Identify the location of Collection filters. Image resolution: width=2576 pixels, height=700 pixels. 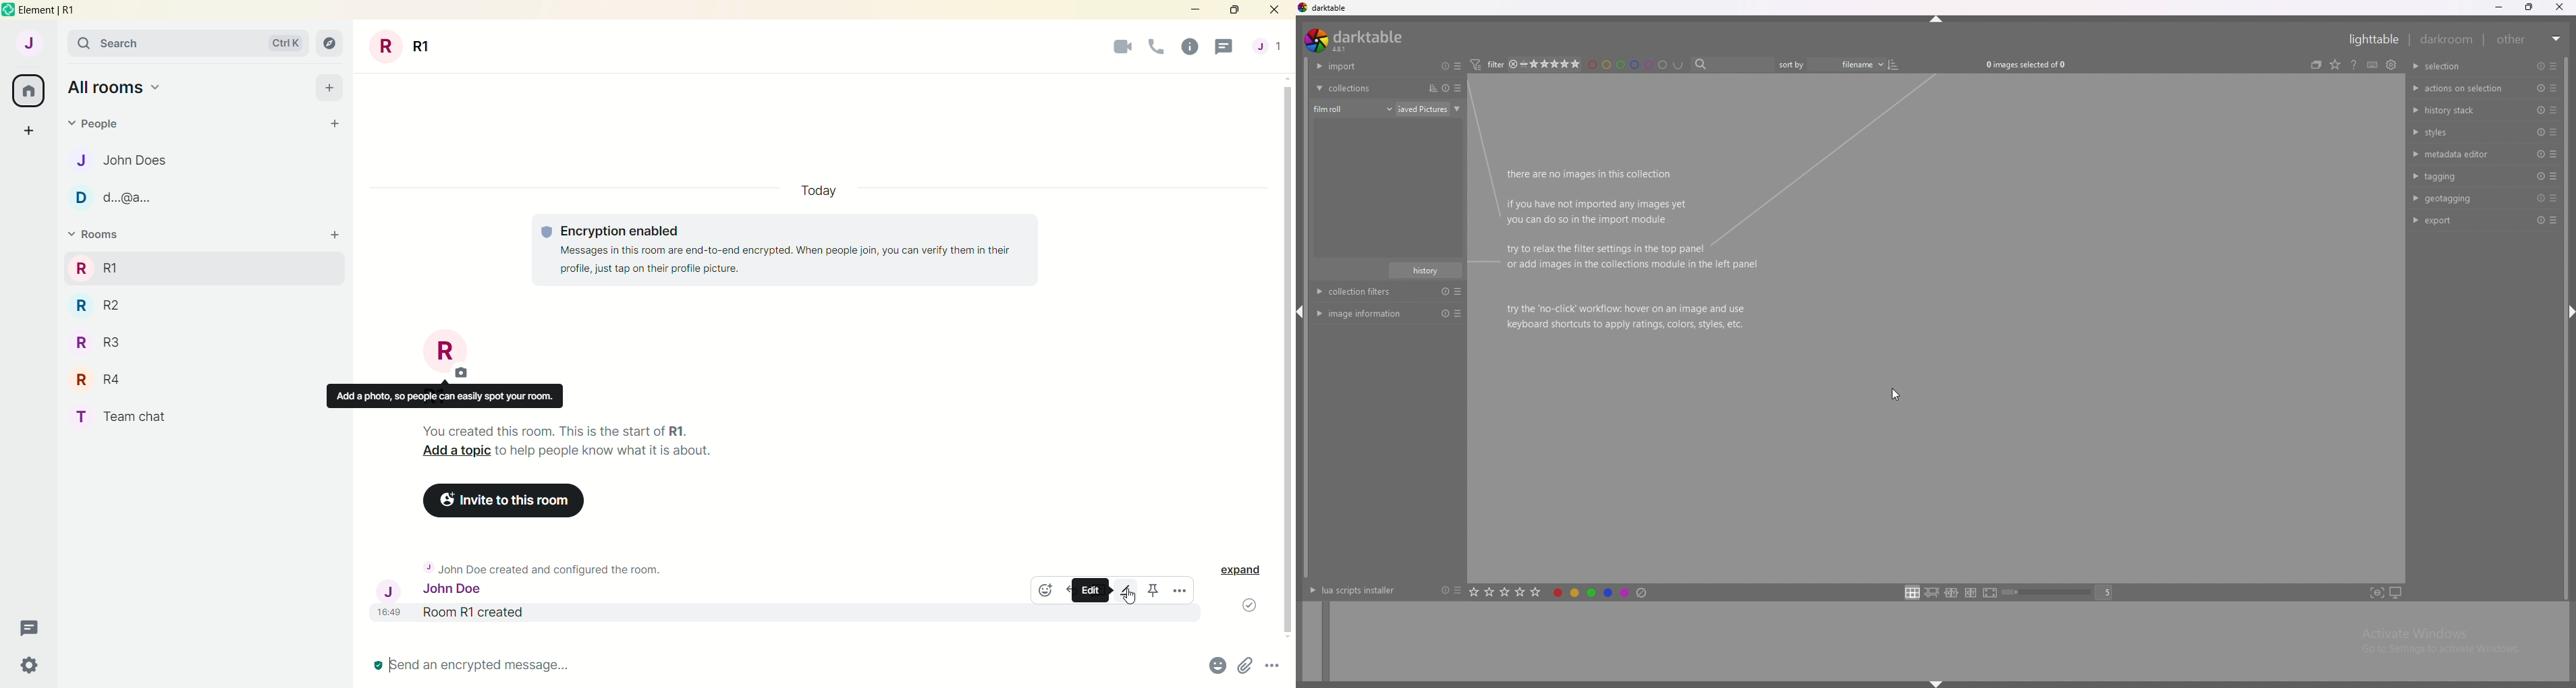
(1390, 292).